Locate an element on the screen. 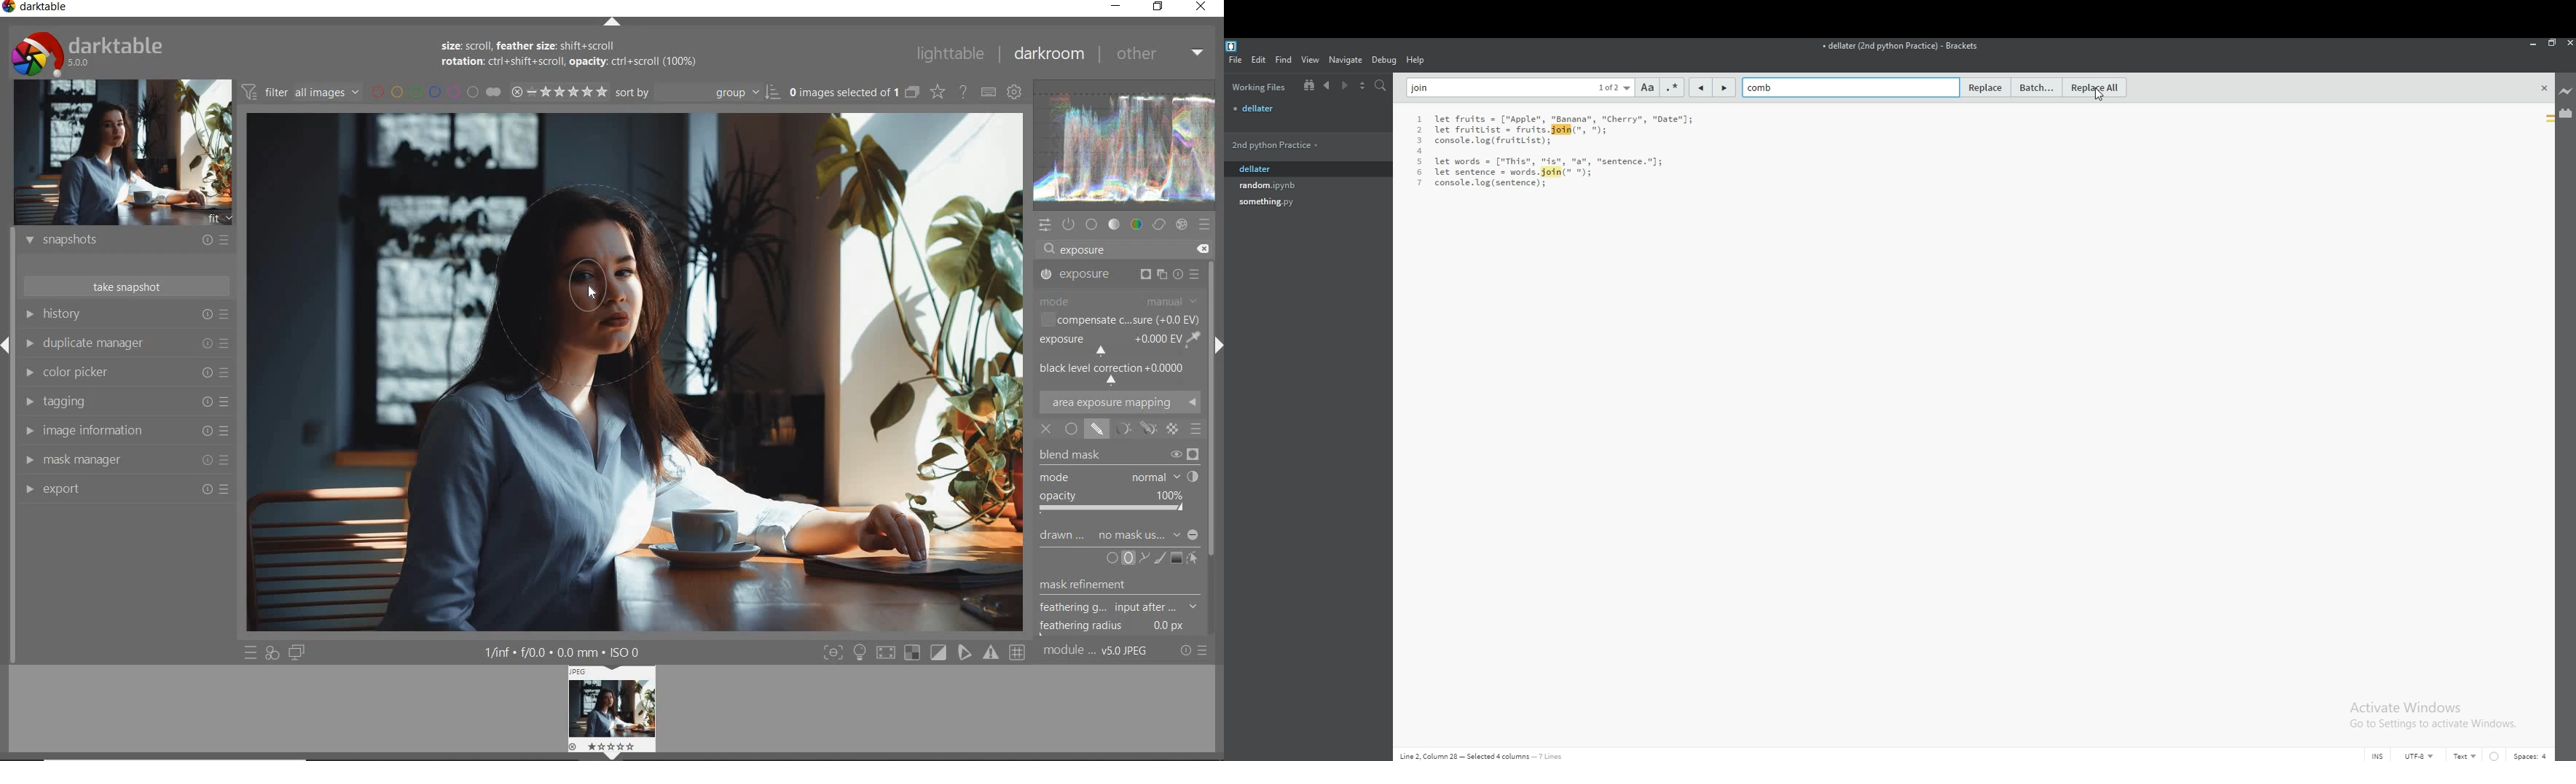 This screenshot has height=784, width=2576. change overlays shown on thumbnails is located at coordinates (937, 91).